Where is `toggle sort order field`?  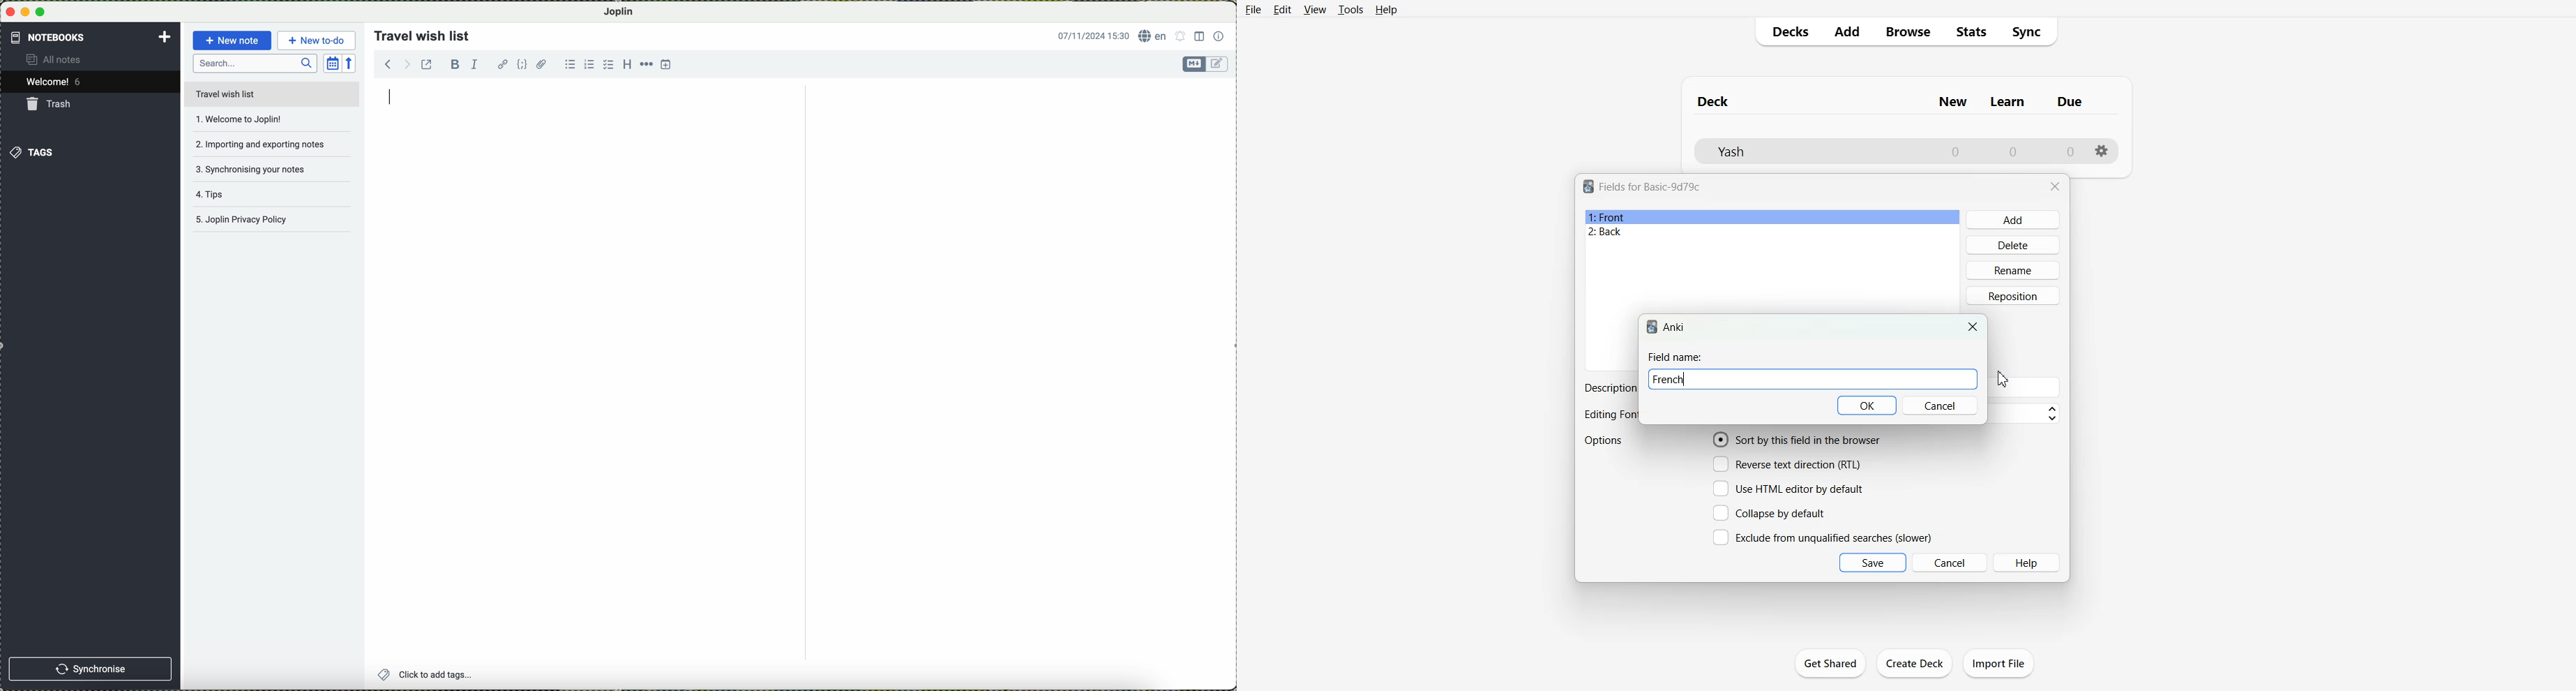
toggle sort order field is located at coordinates (332, 63).